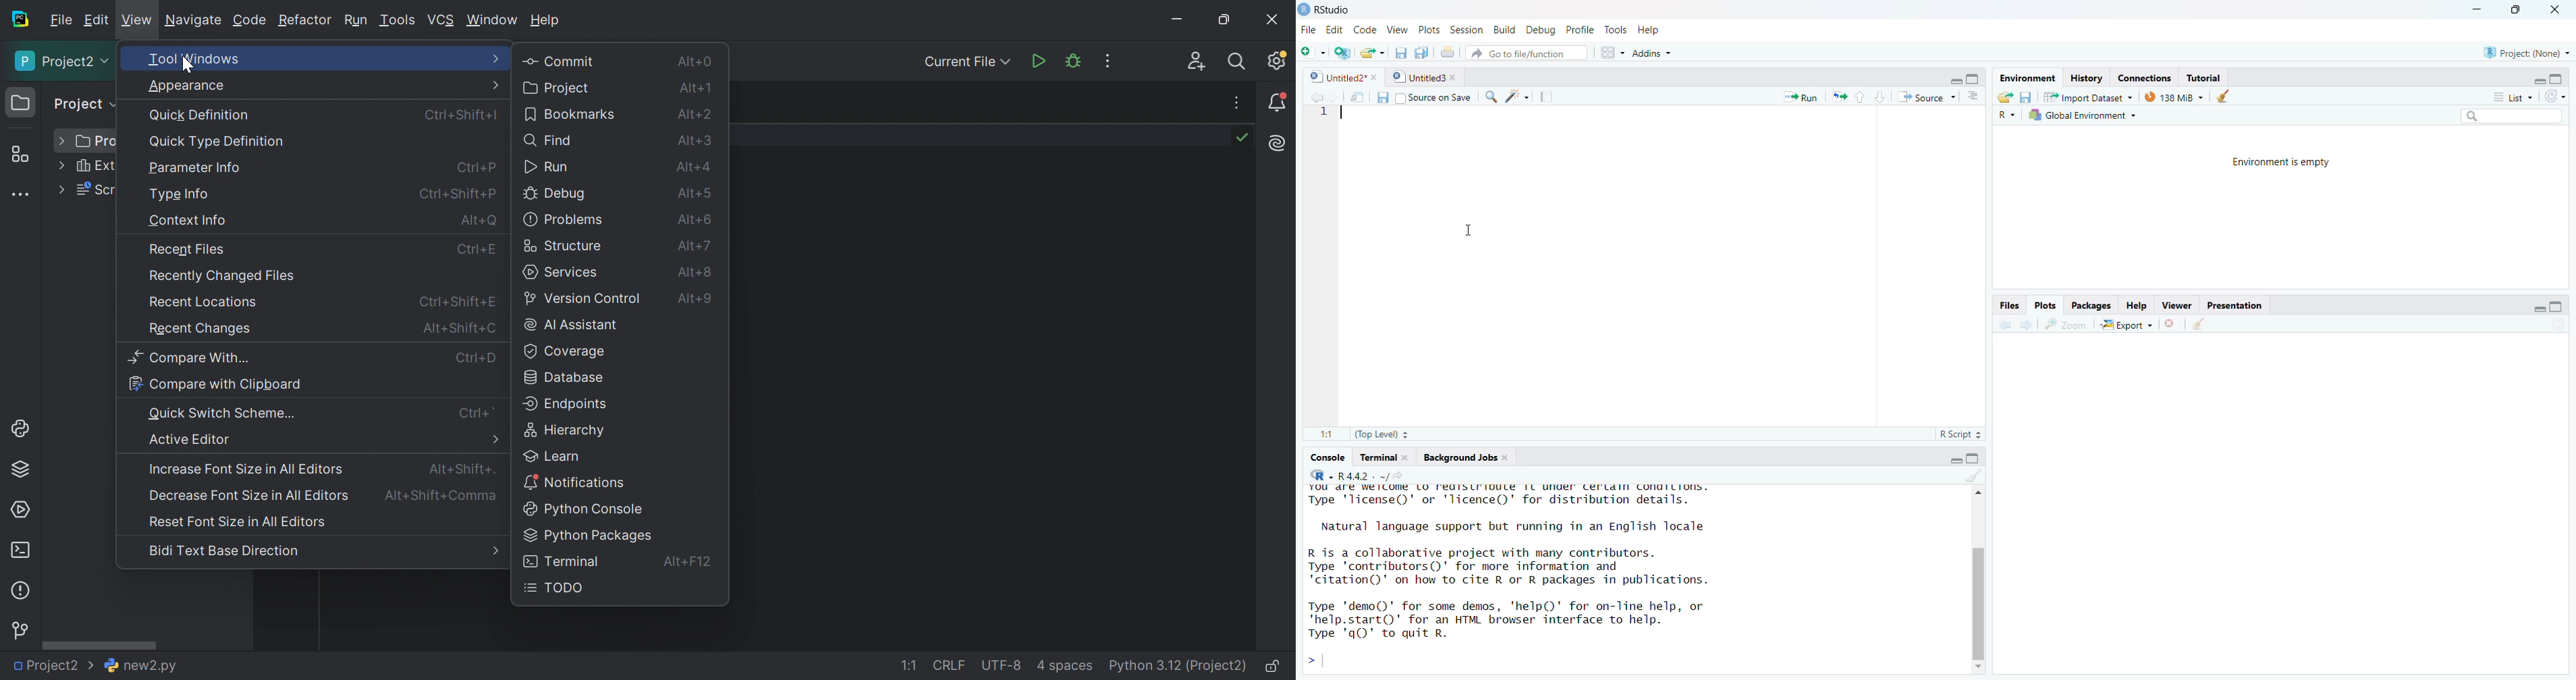  I want to click on Debud, so click(1073, 63).